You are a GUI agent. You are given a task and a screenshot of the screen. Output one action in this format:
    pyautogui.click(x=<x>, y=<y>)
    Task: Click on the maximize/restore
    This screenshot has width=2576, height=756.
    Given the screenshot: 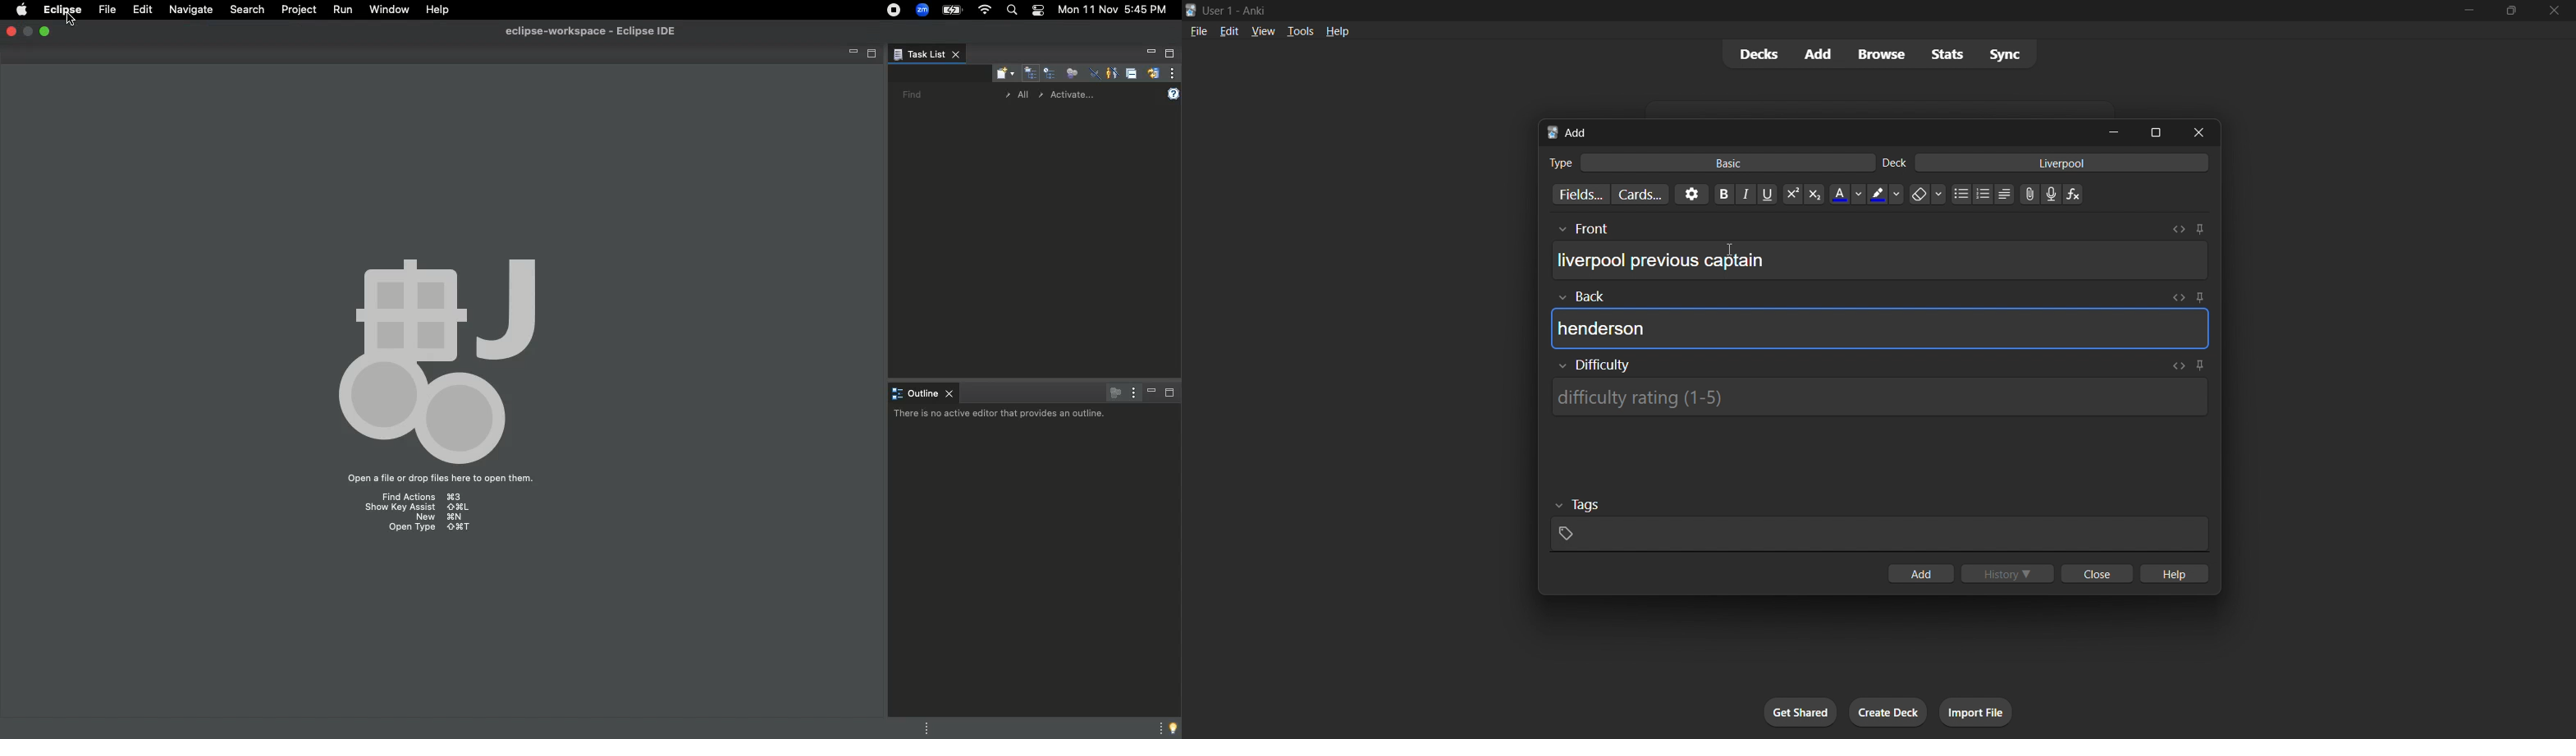 What is the action you would take?
    pyautogui.click(x=2511, y=11)
    